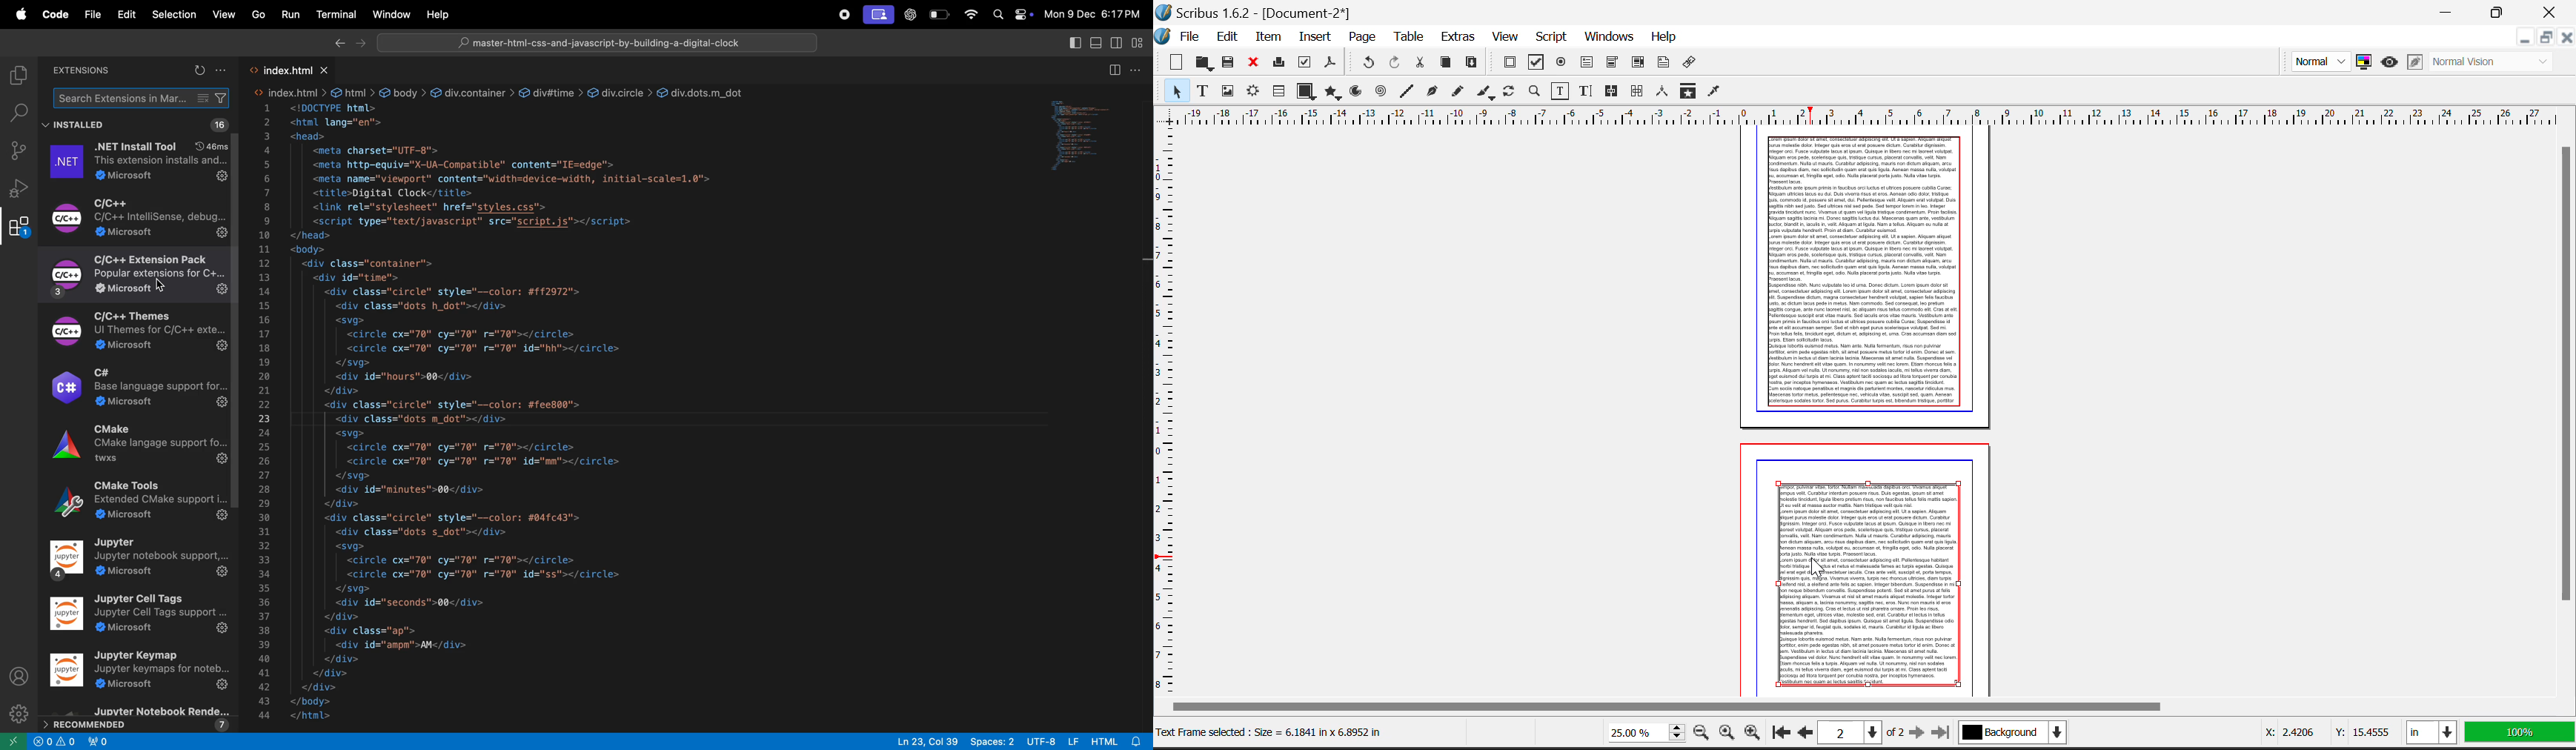 Image resolution: width=2576 pixels, height=756 pixels. Describe the element at coordinates (139, 275) in the screenshot. I see `c/C++ extensions pack` at that location.